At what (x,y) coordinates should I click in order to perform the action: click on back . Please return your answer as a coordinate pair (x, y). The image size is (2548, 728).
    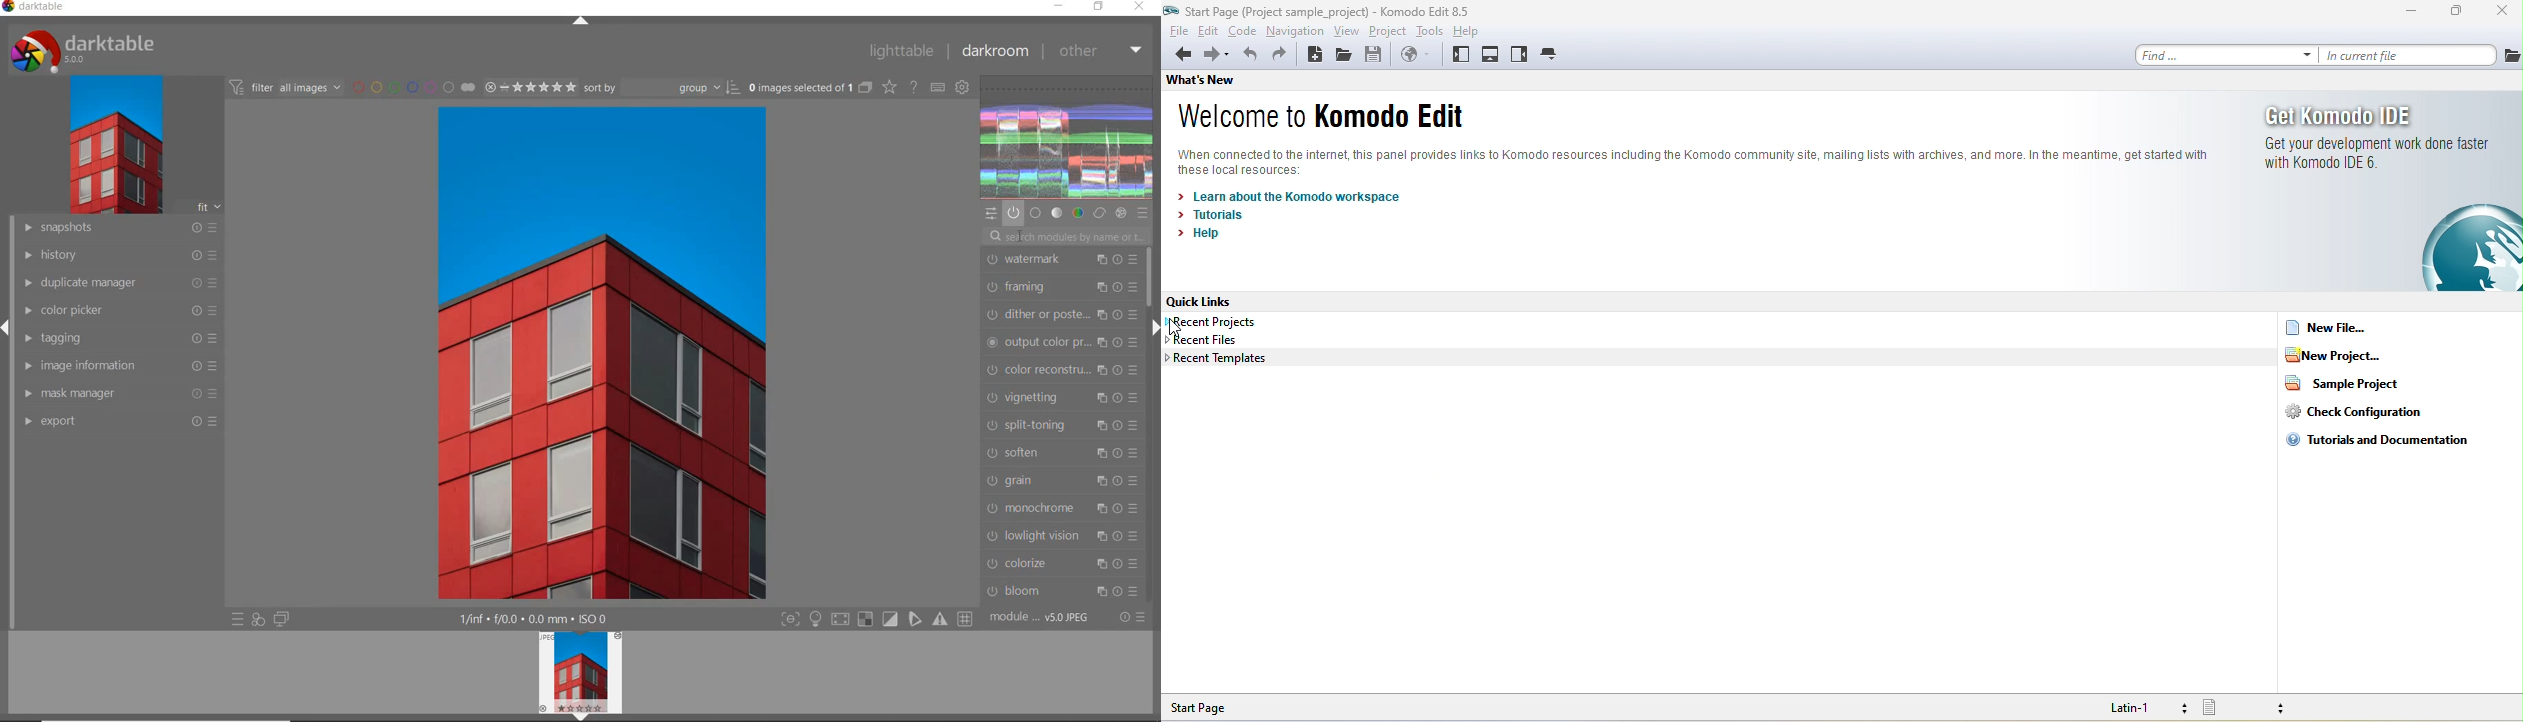
    Looking at the image, I should click on (1181, 53).